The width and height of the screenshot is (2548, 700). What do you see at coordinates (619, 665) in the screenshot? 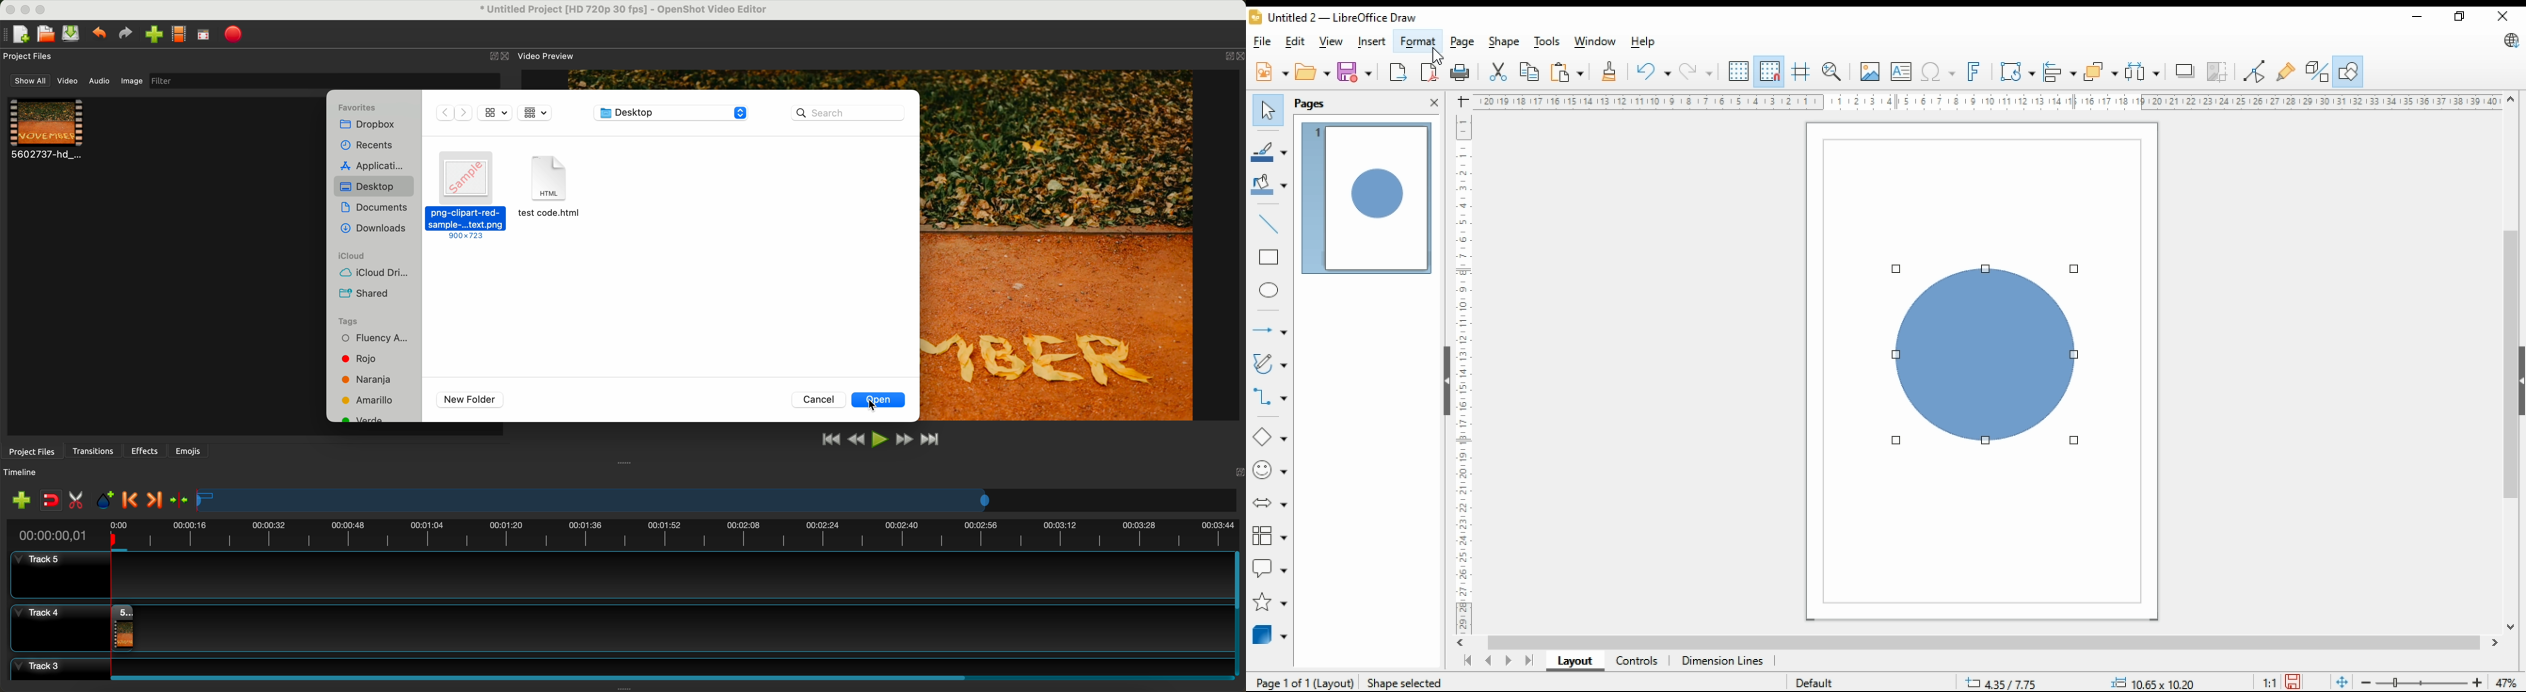
I see `track 3` at bounding box center [619, 665].